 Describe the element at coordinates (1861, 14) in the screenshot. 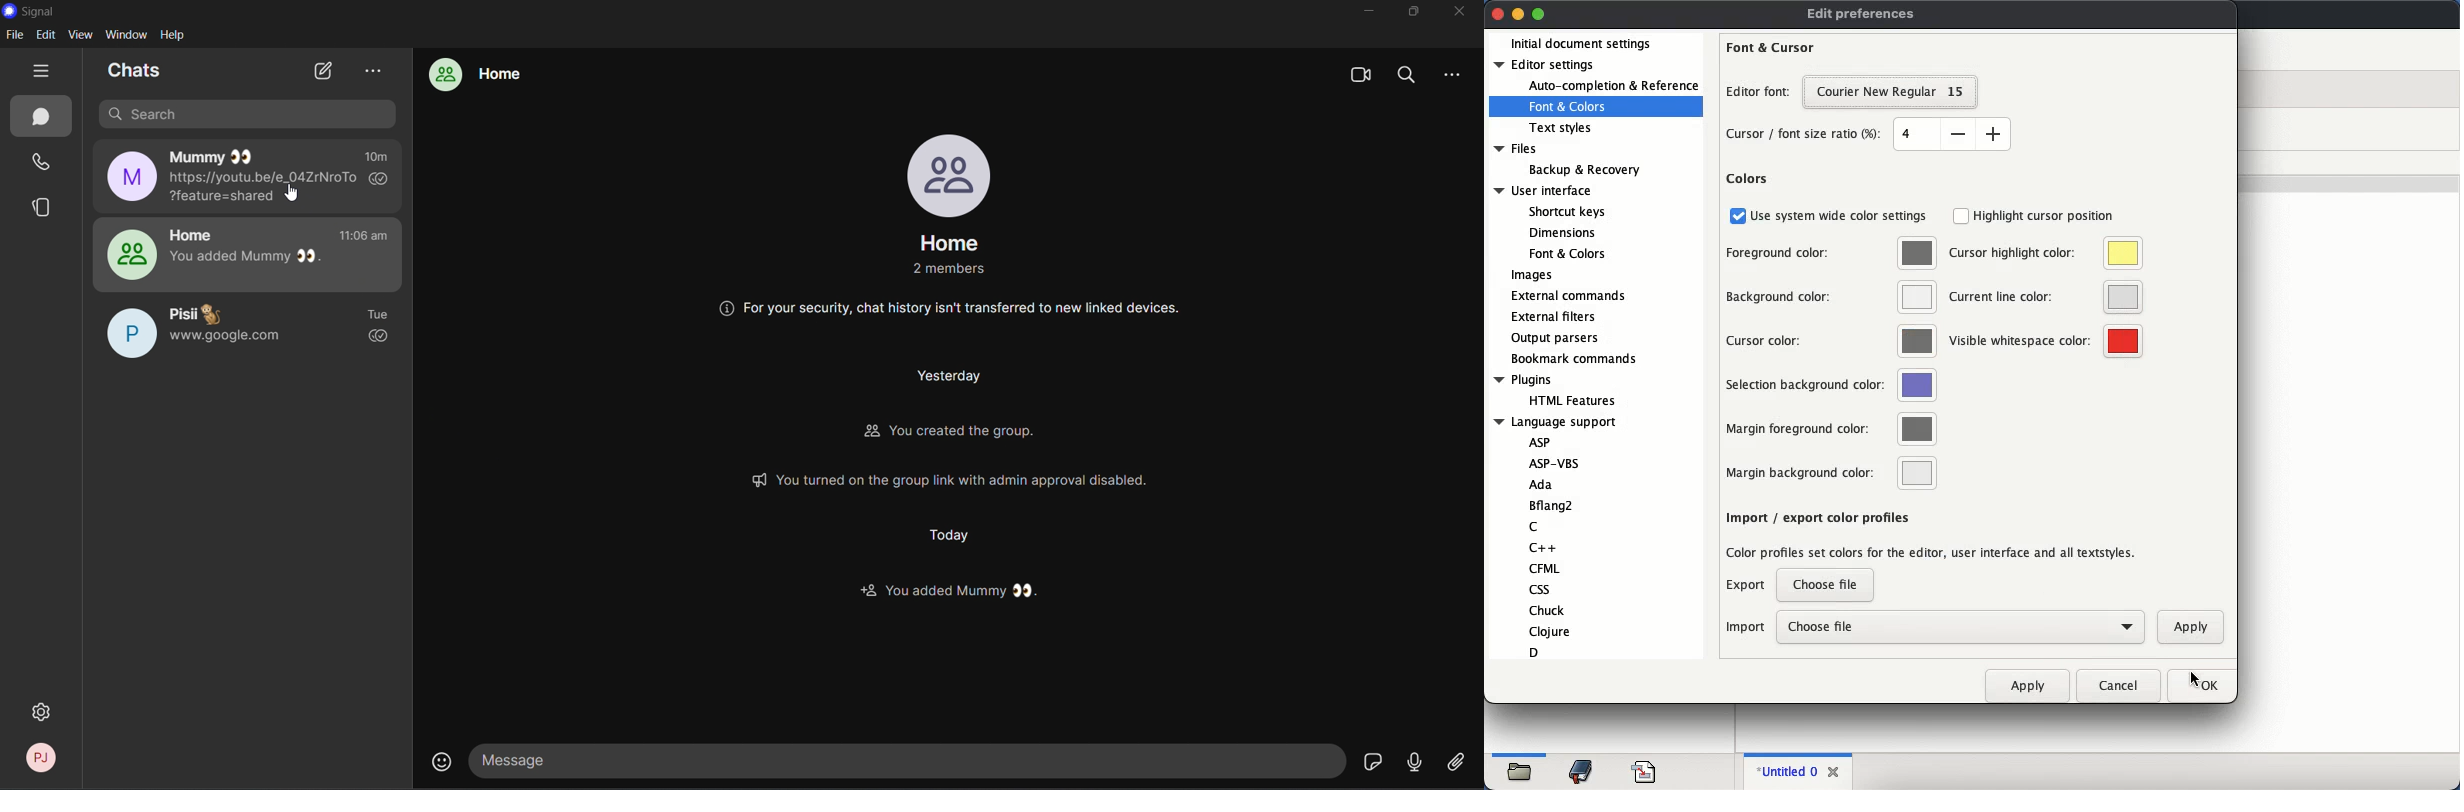

I see `edit preferences` at that location.